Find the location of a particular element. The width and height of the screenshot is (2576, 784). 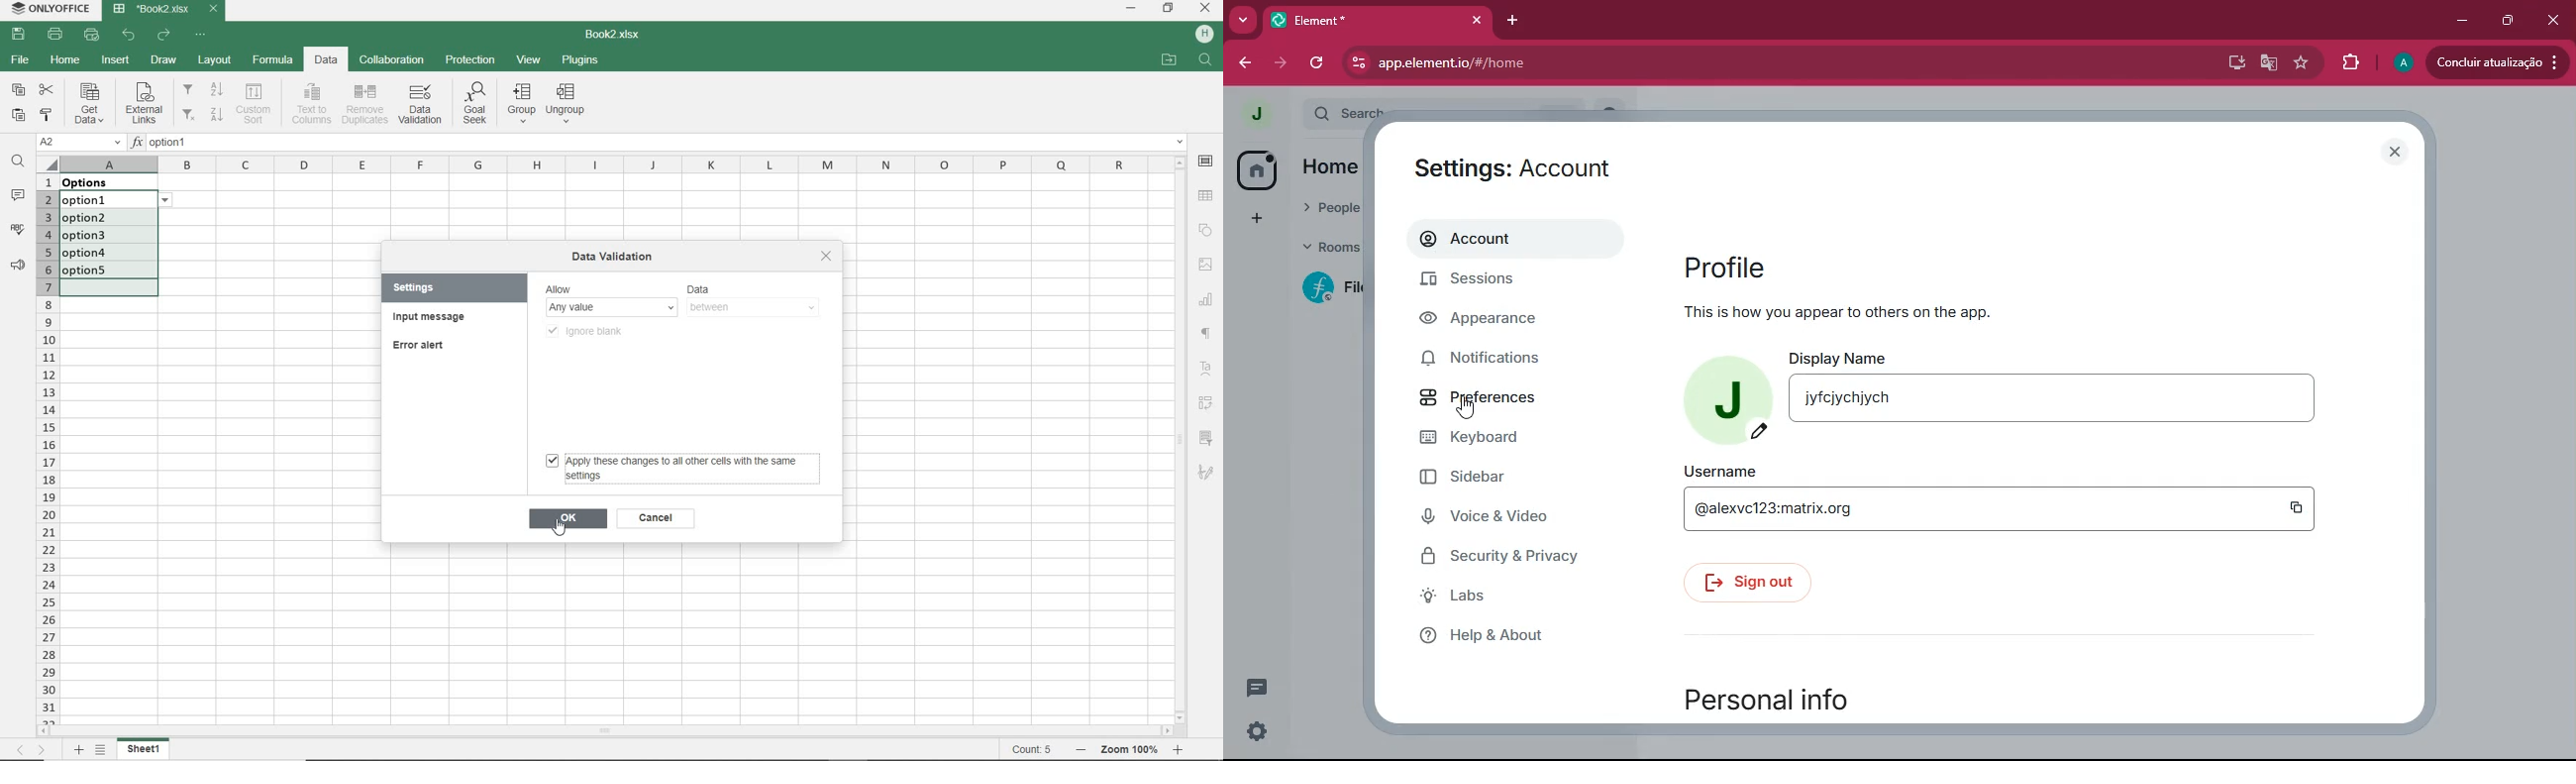

close is located at coordinates (2553, 19).